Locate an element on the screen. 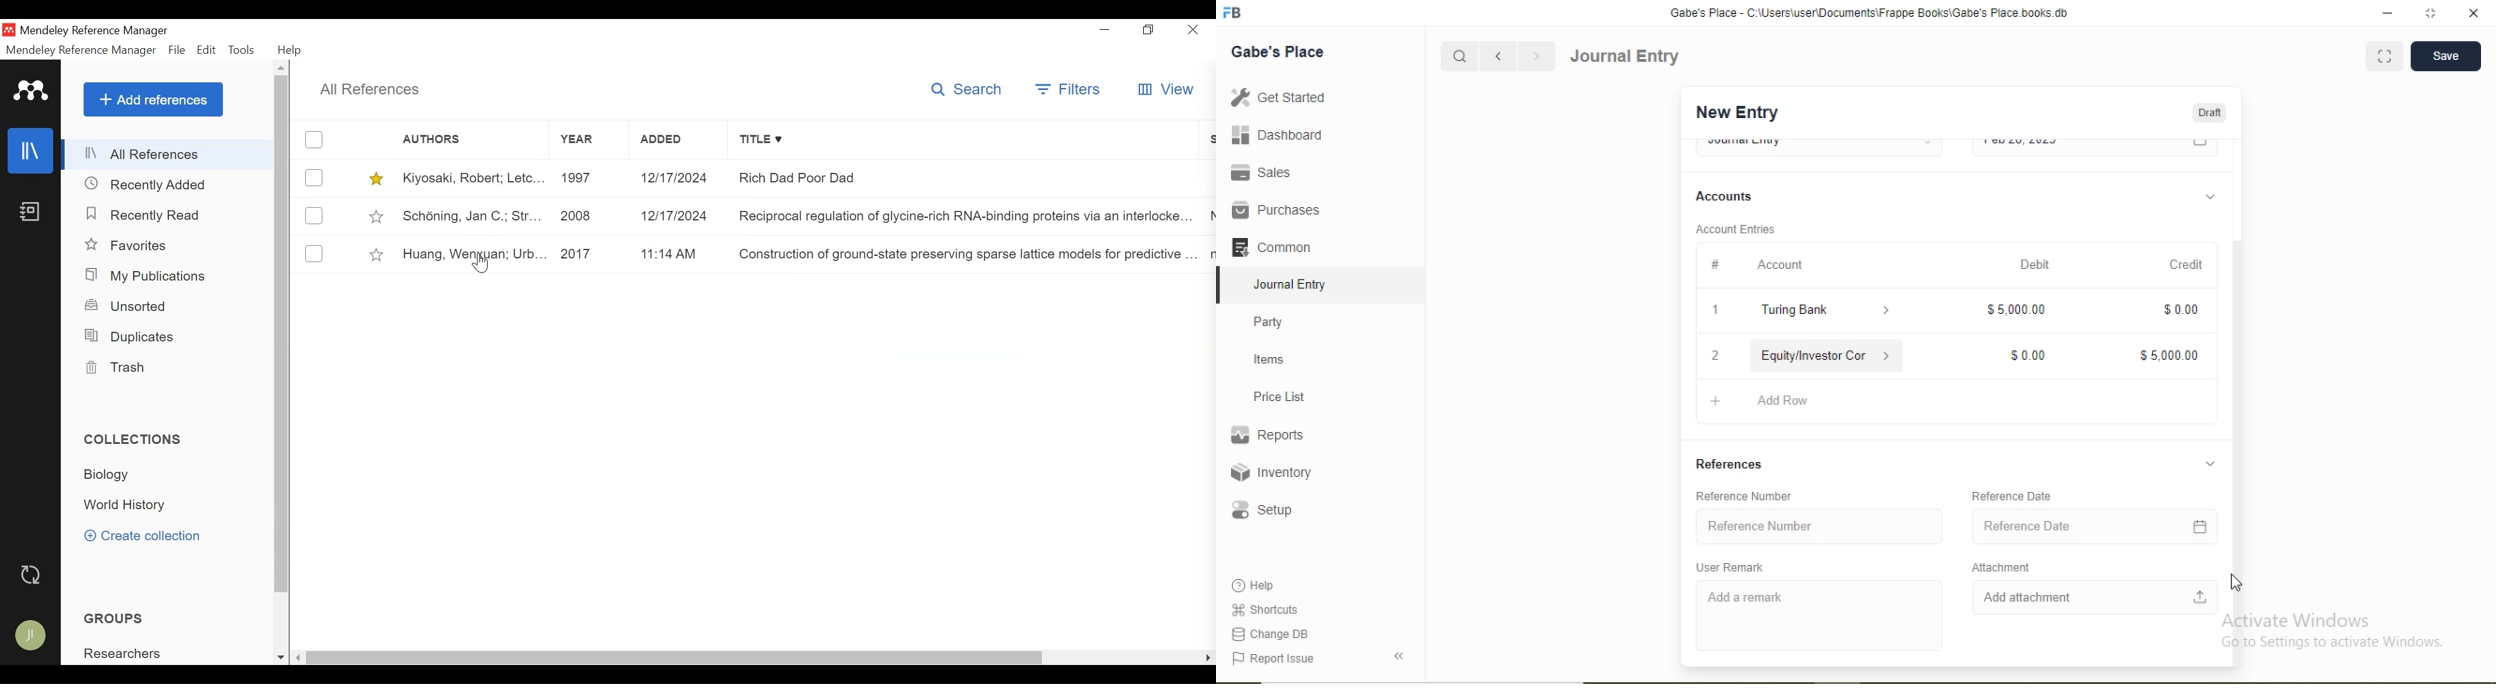 This screenshot has height=700, width=2520. All References is located at coordinates (170, 154).